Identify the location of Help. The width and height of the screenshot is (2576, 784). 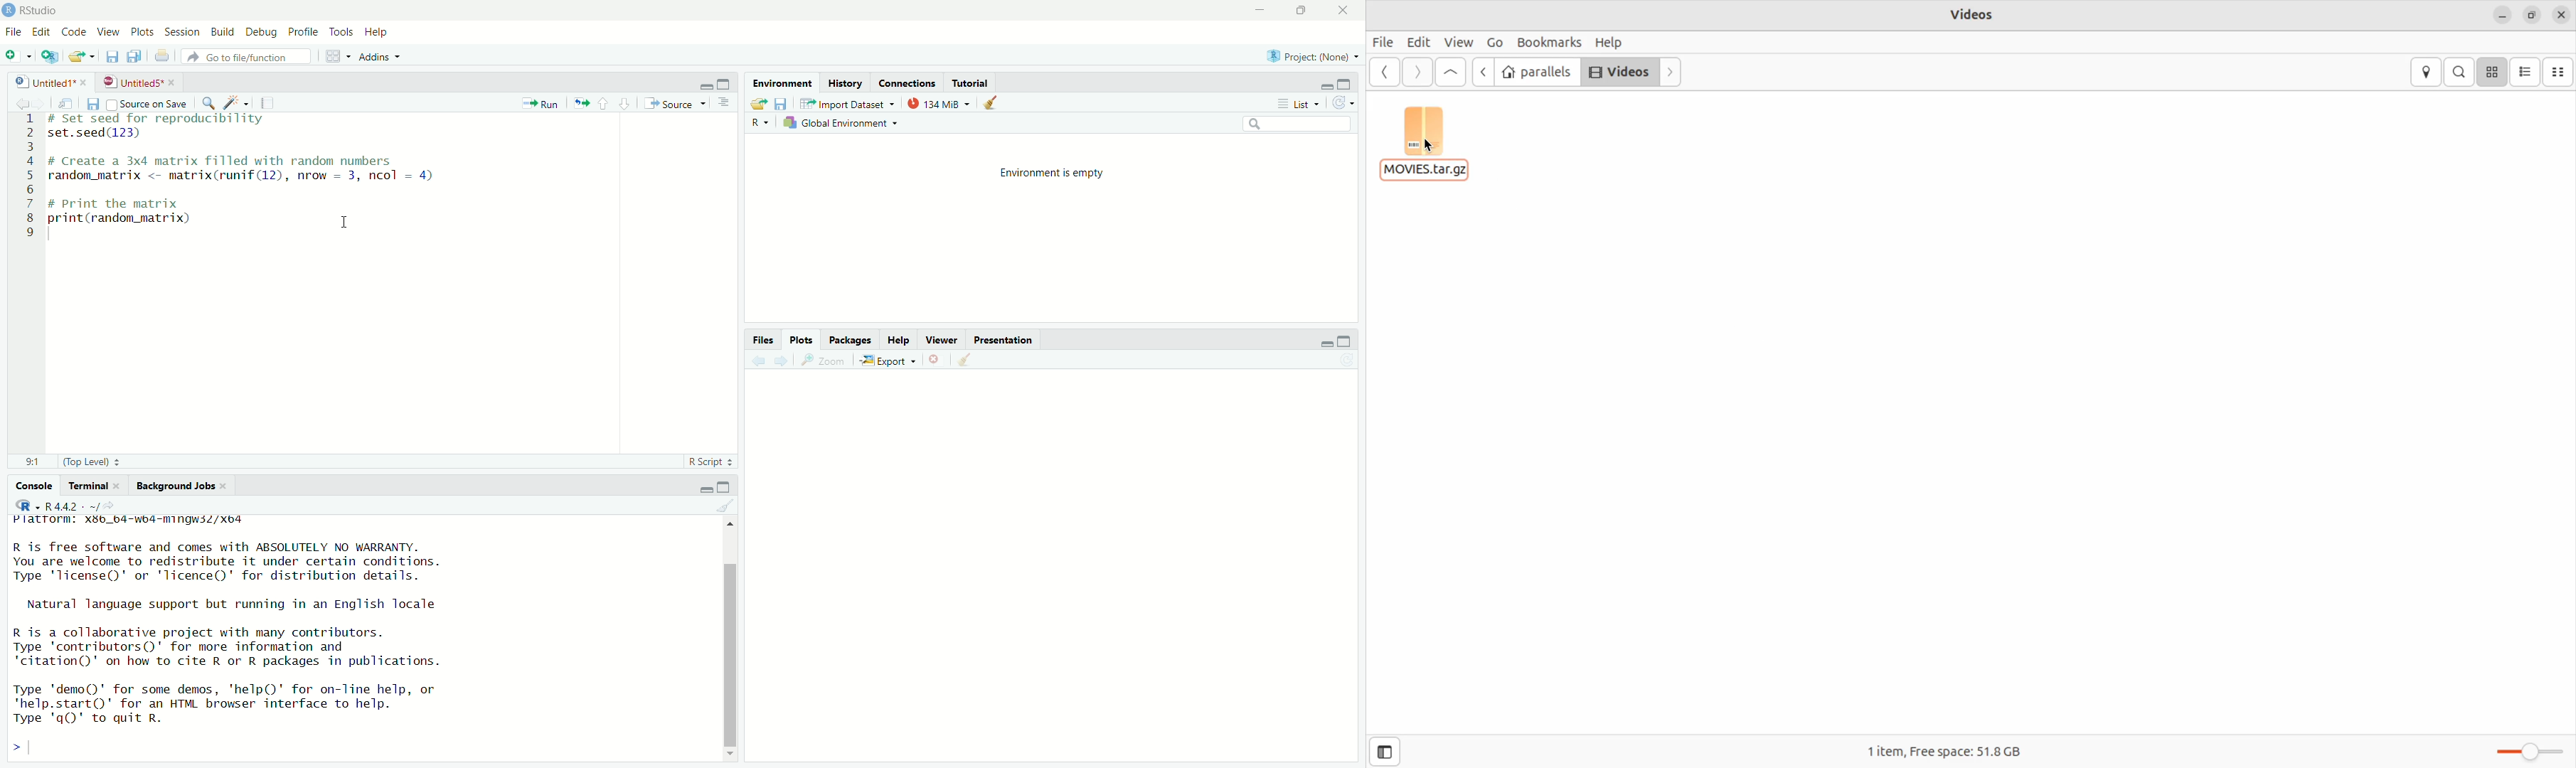
(380, 34).